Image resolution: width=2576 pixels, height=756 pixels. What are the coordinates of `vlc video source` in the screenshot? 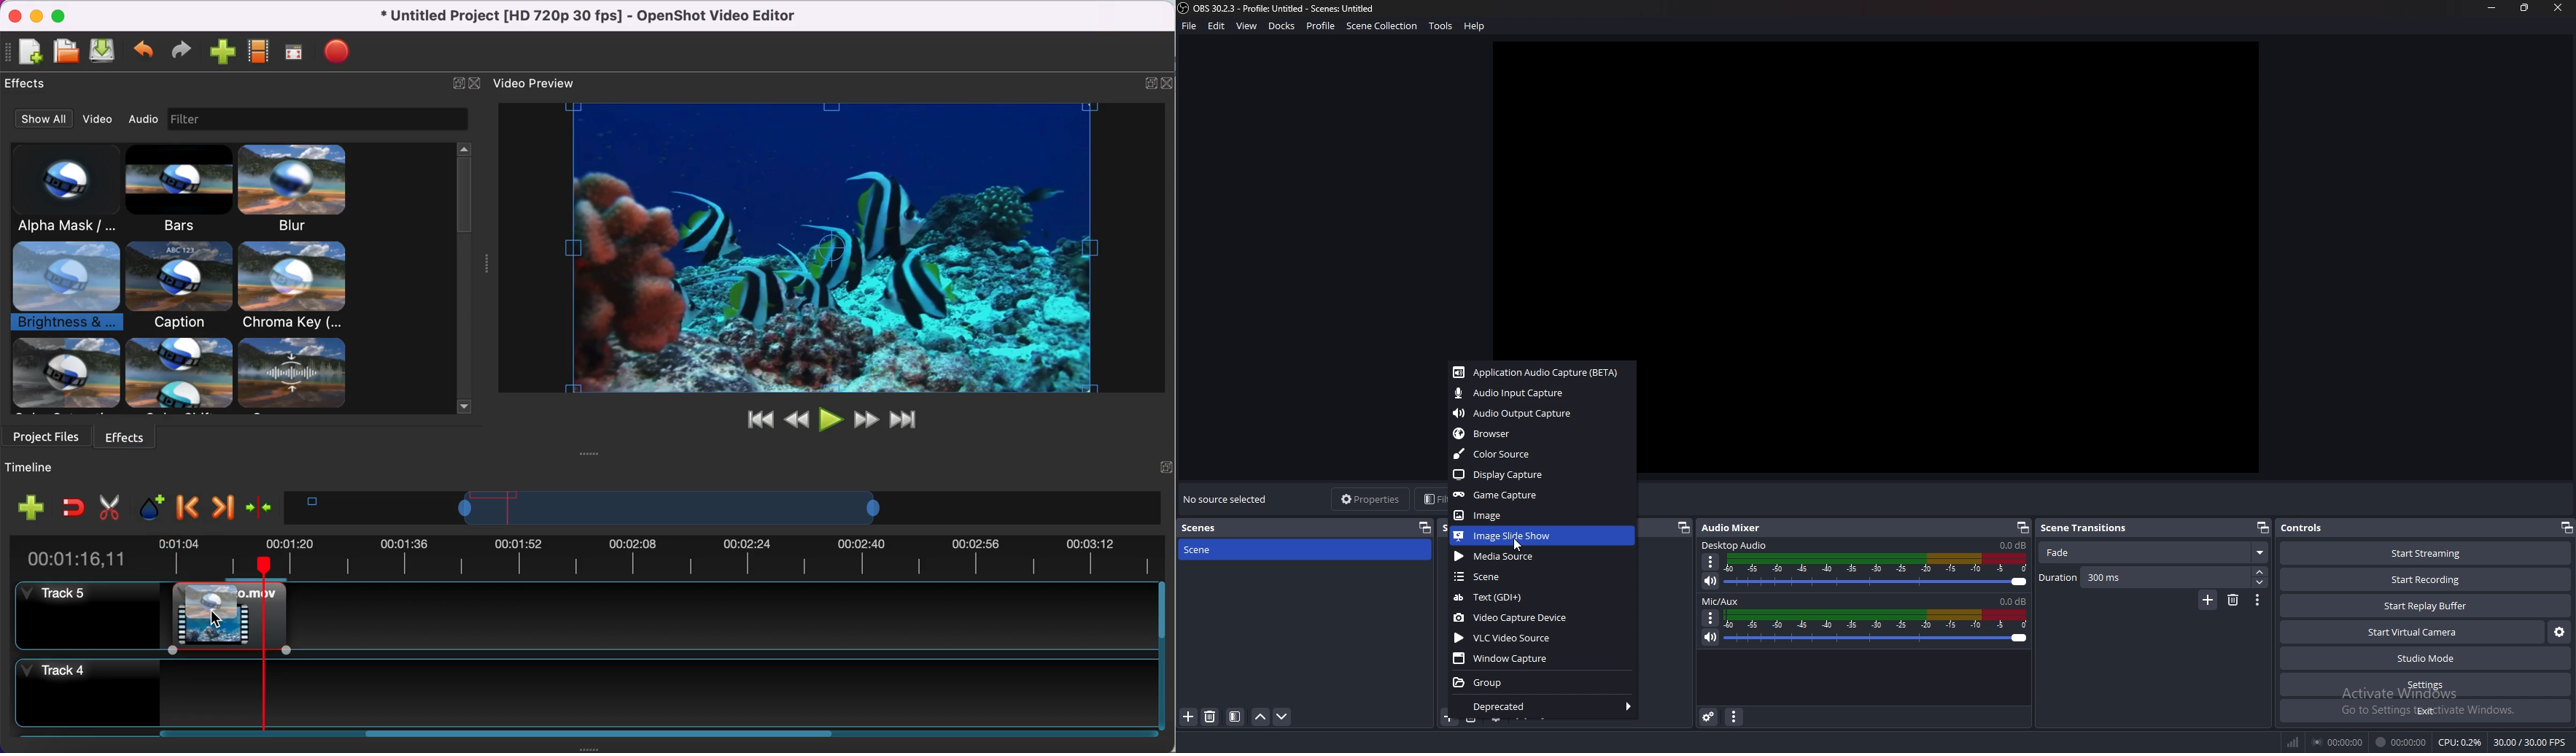 It's located at (1543, 638).